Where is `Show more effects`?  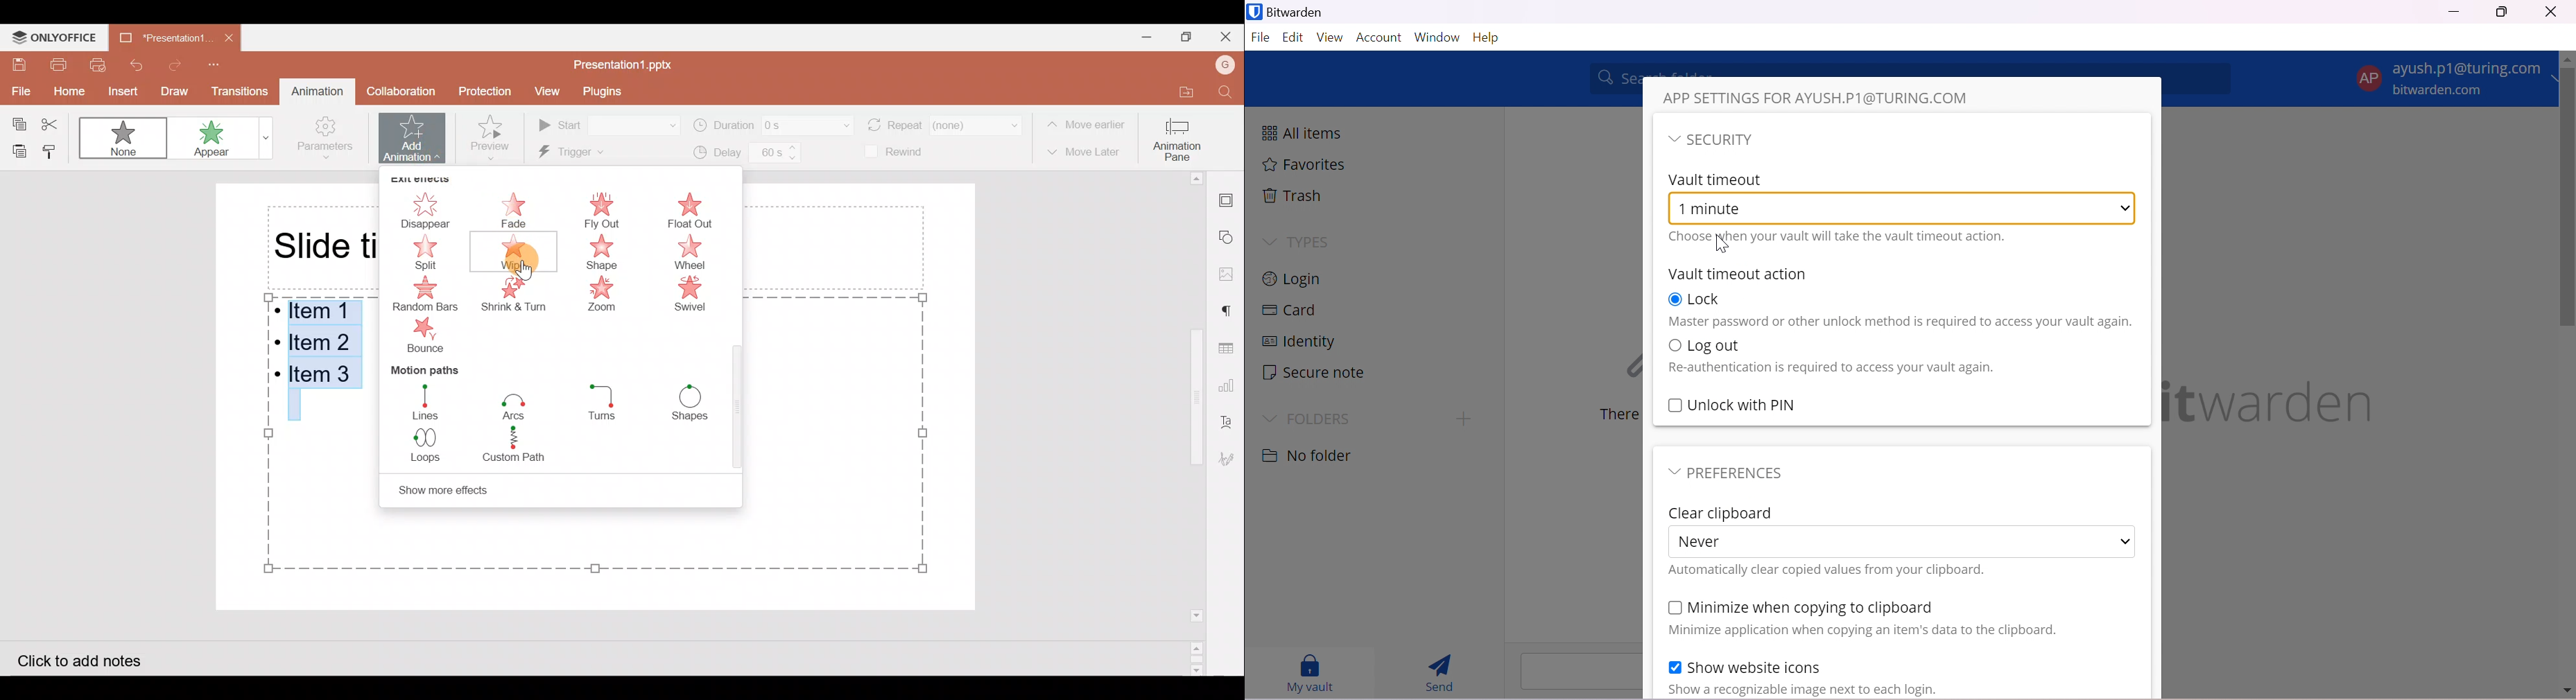 Show more effects is located at coordinates (451, 491).